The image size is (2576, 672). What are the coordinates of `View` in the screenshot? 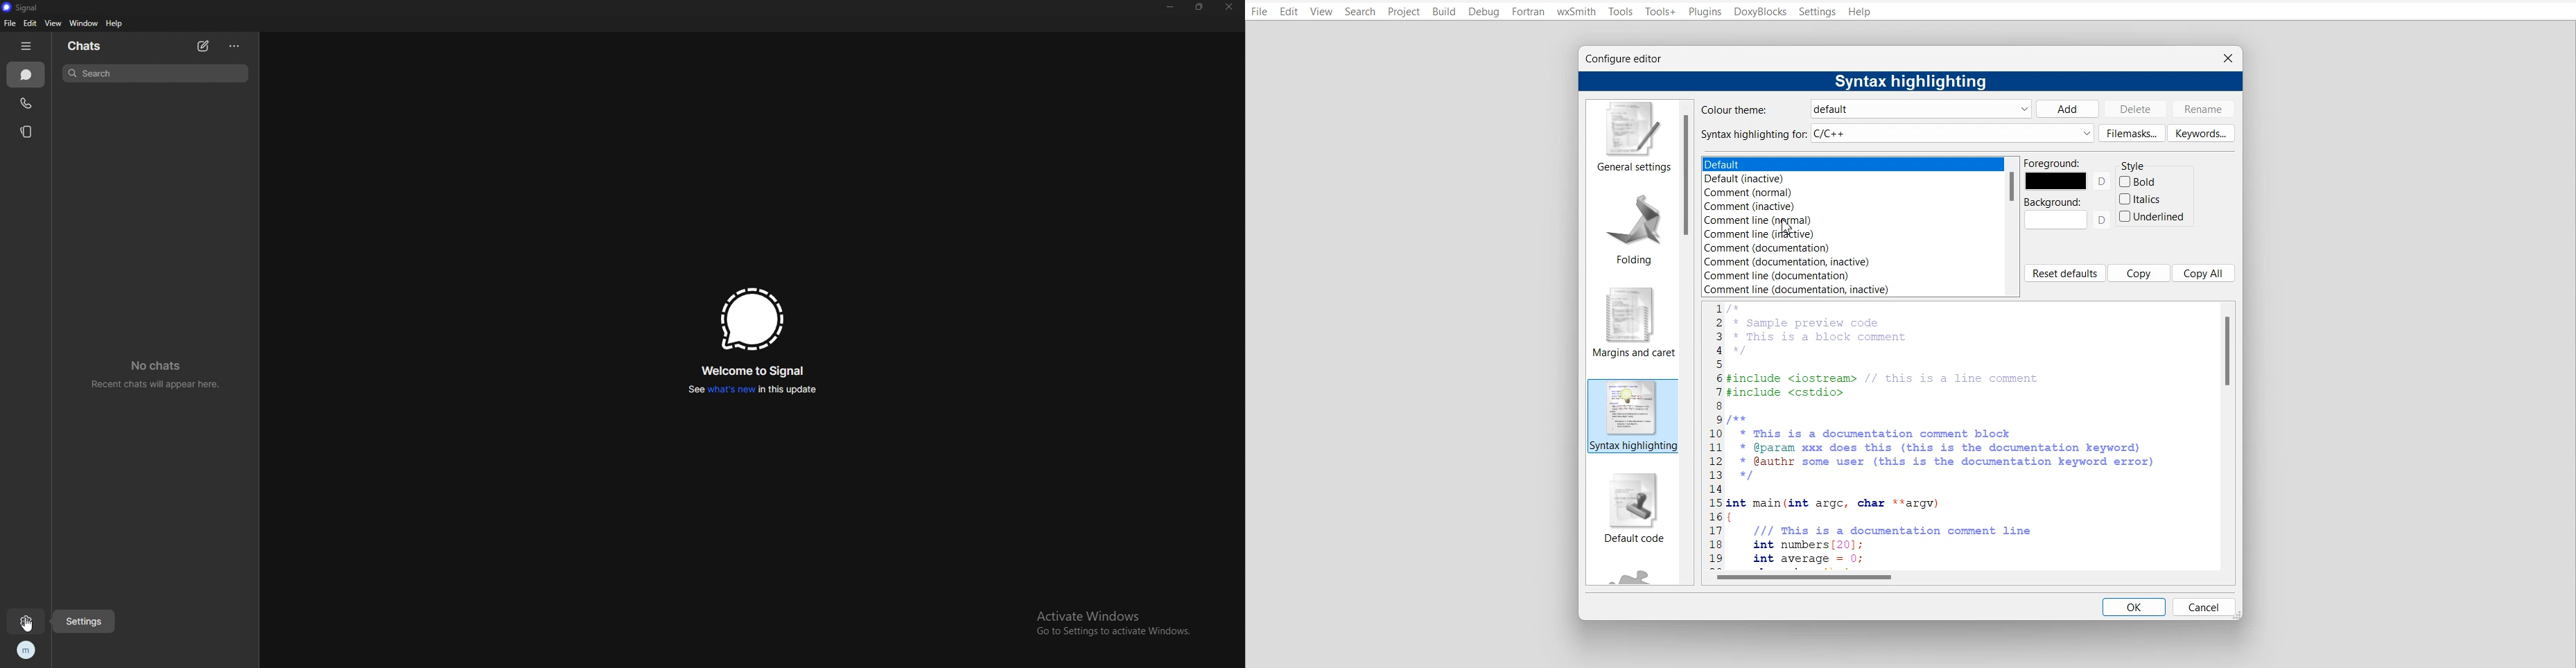 It's located at (1321, 12).